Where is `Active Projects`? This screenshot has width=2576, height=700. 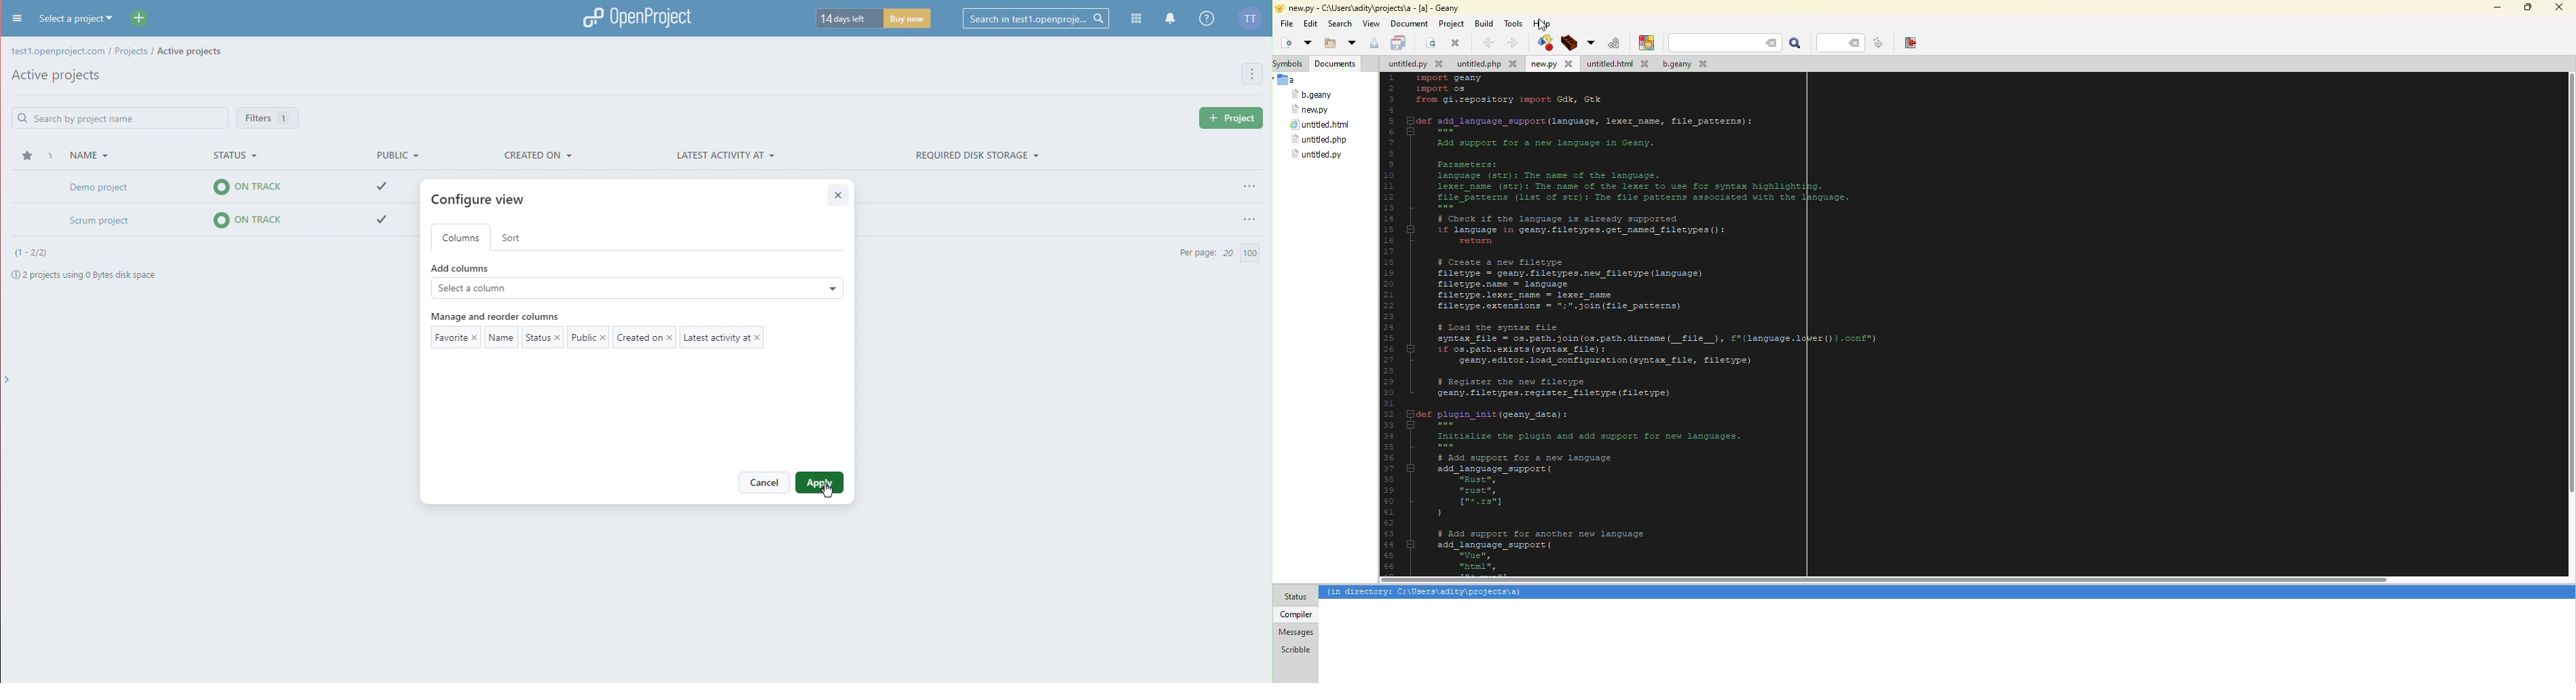 Active Projects is located at coordinates (56, 77).